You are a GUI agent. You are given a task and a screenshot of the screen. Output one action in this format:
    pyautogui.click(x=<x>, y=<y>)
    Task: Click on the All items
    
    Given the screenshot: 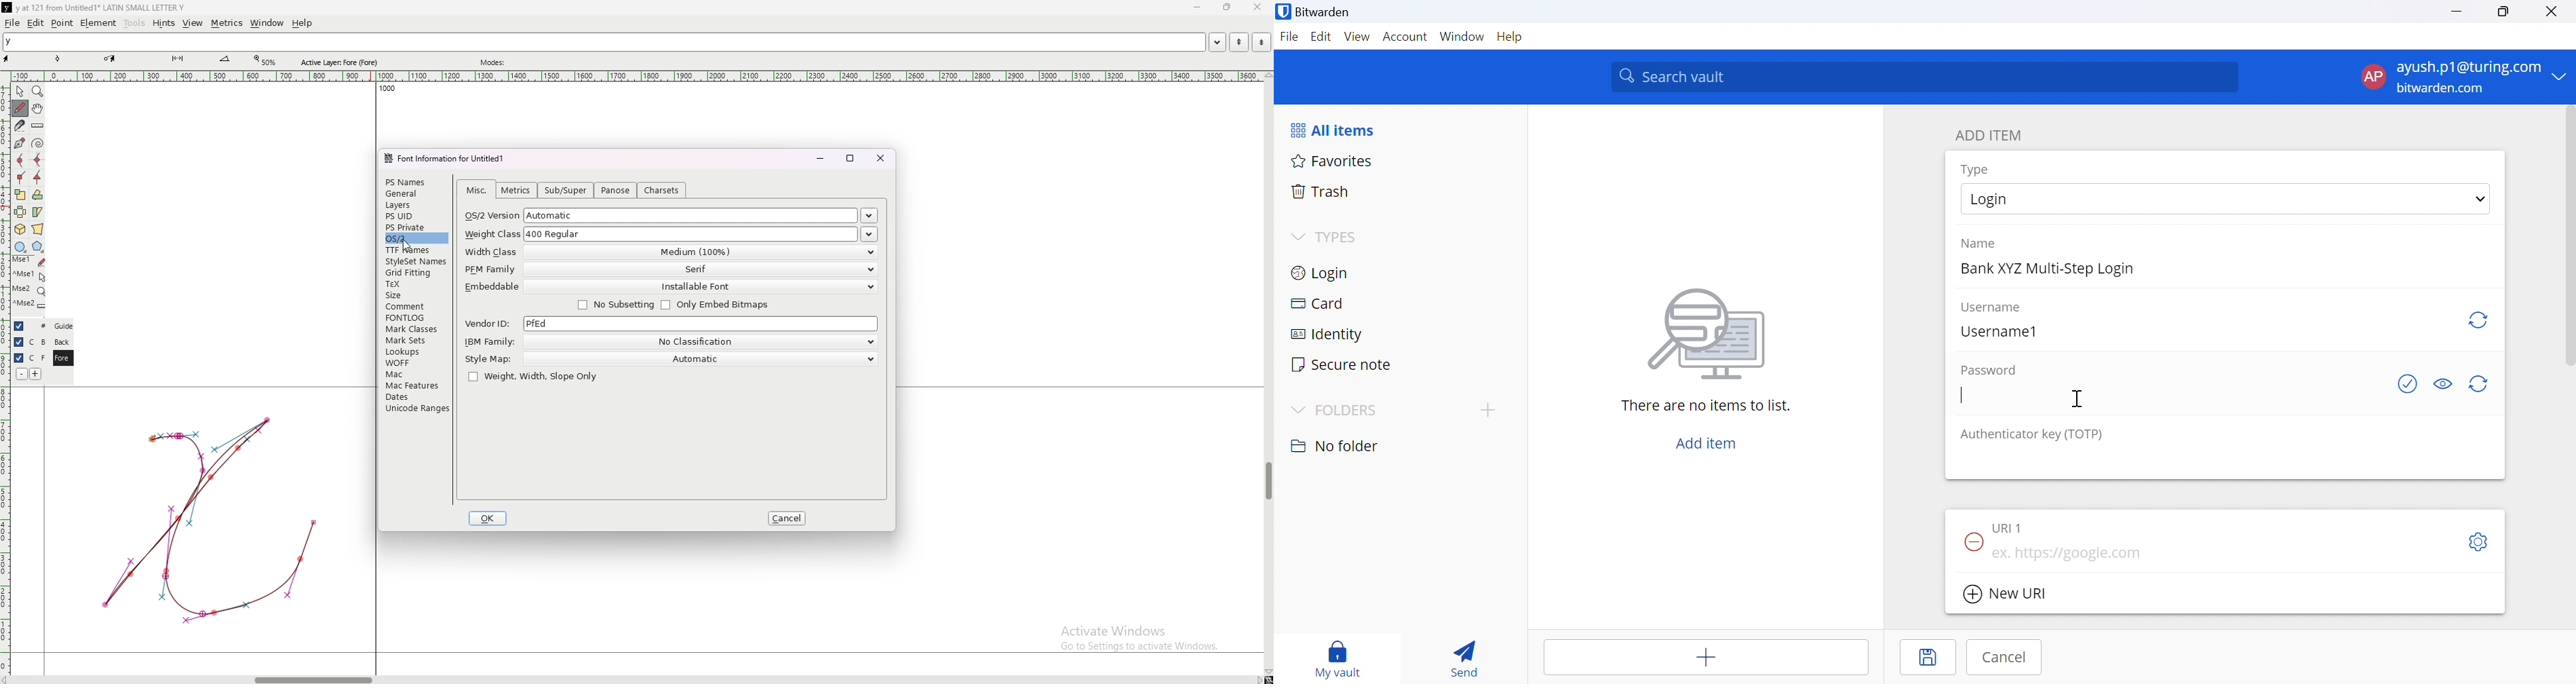 What is the action you would take?
    pyautogui.click(x=1336, y=128)
    